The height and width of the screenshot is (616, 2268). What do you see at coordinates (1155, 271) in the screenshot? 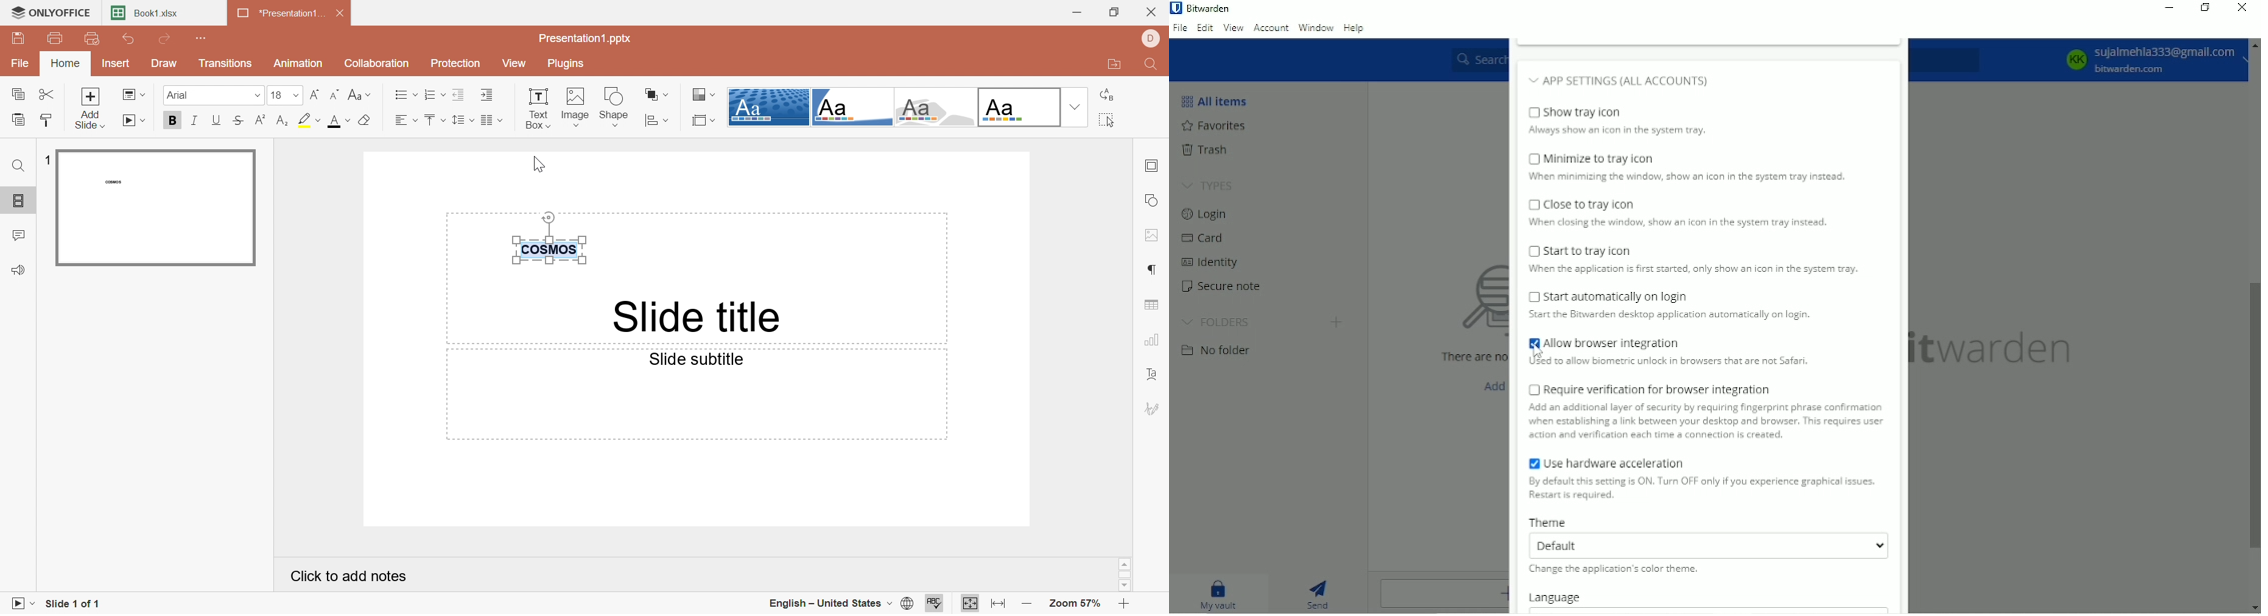
I see `Paragraph settings` at bounding box center [1155, 271].